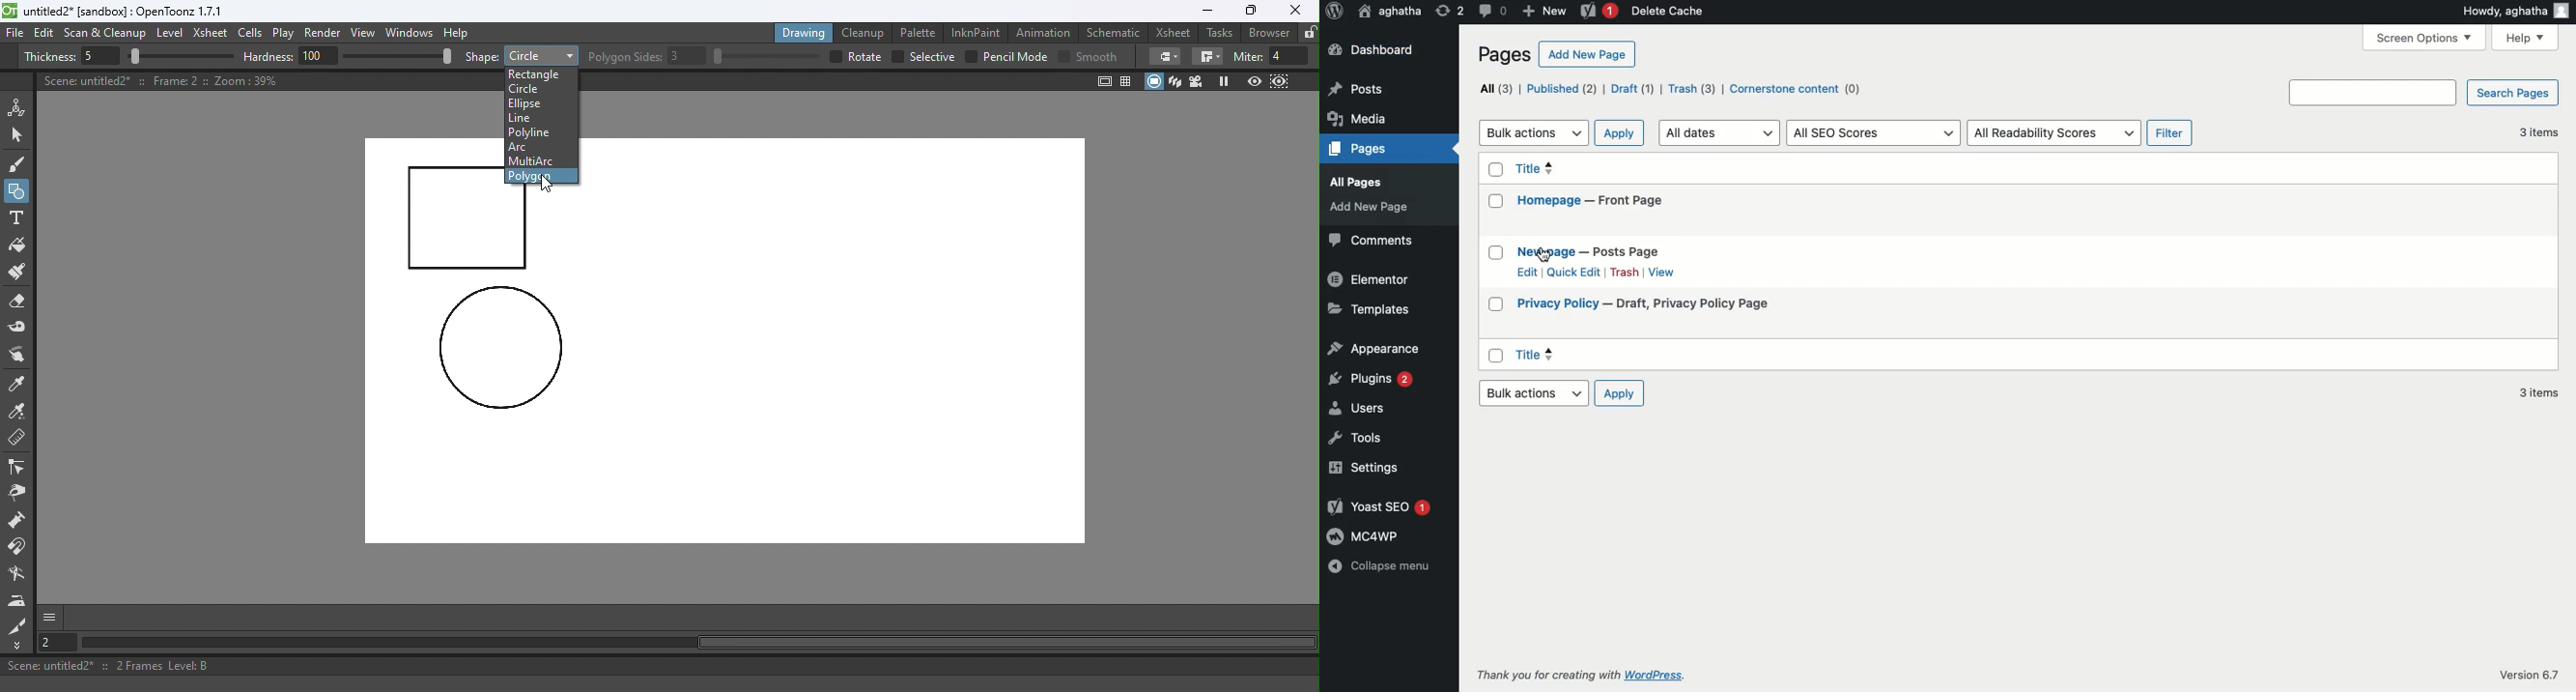 This screenshot has width=2576, height=700. What do you see at coordinates (1527, 270) in the screenshot?
I see `Edit` at bounding box center [1527, 270].